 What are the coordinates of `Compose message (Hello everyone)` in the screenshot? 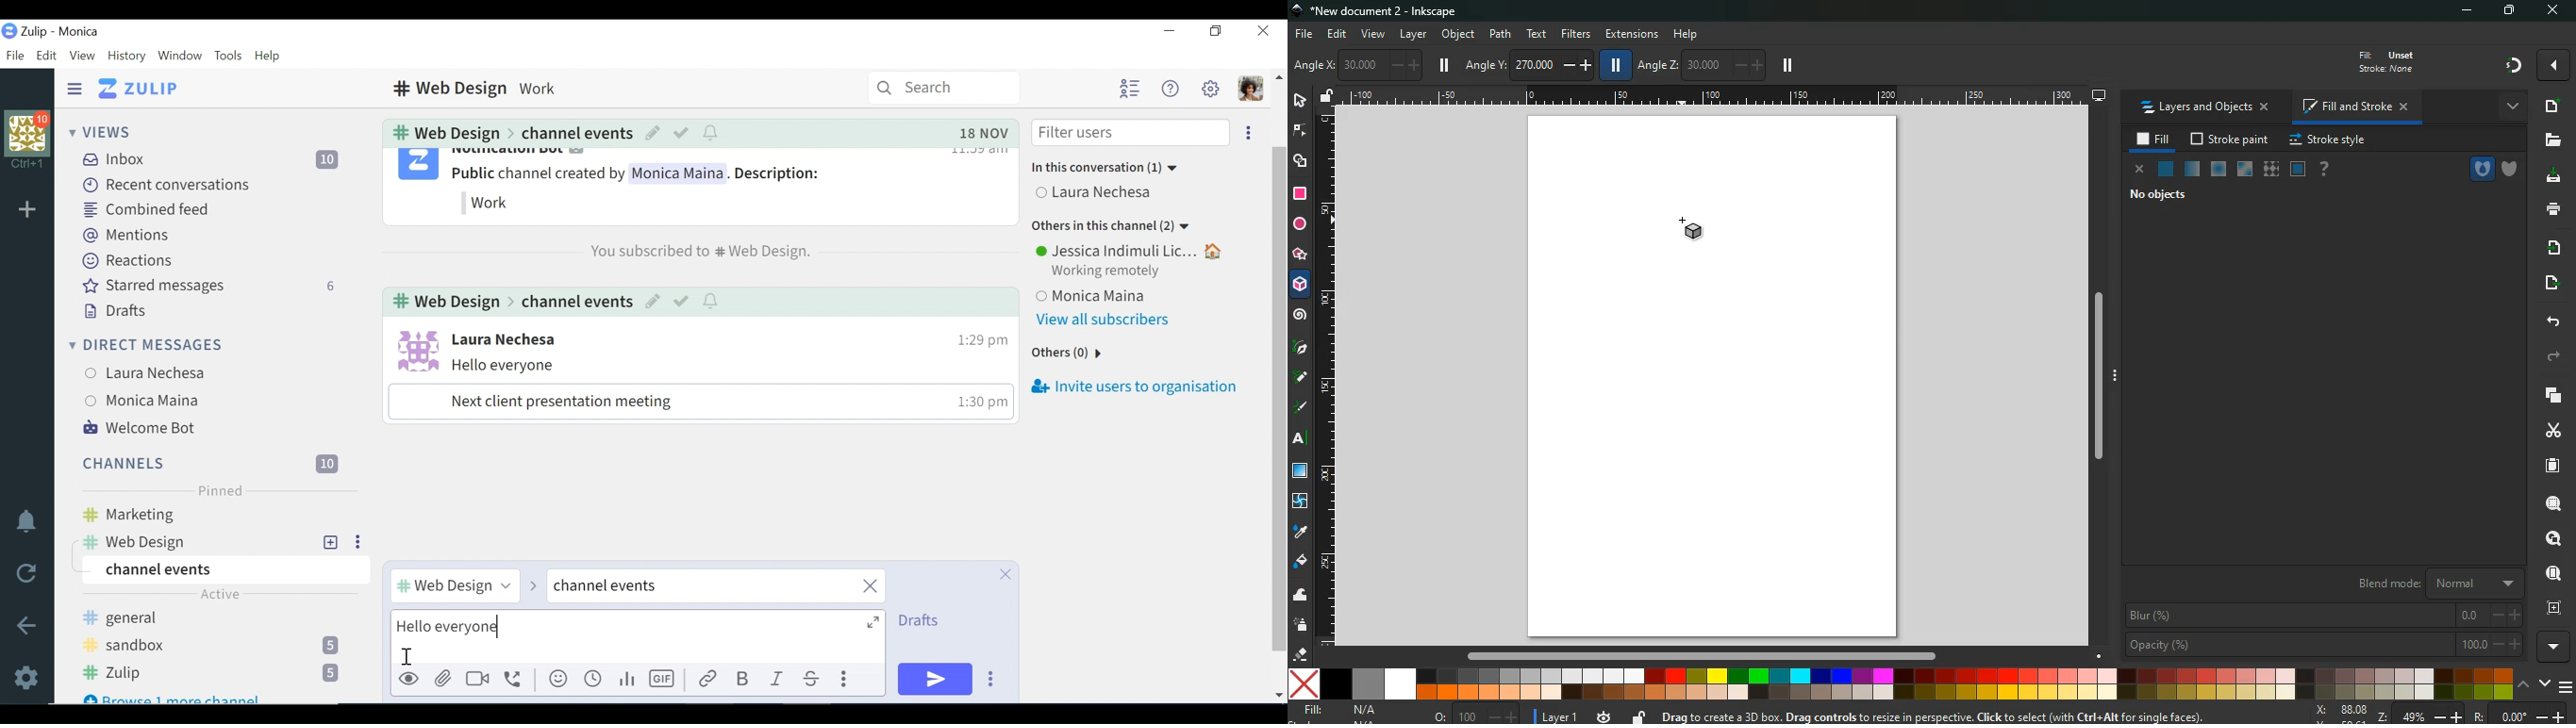 It's located at (638, 637).